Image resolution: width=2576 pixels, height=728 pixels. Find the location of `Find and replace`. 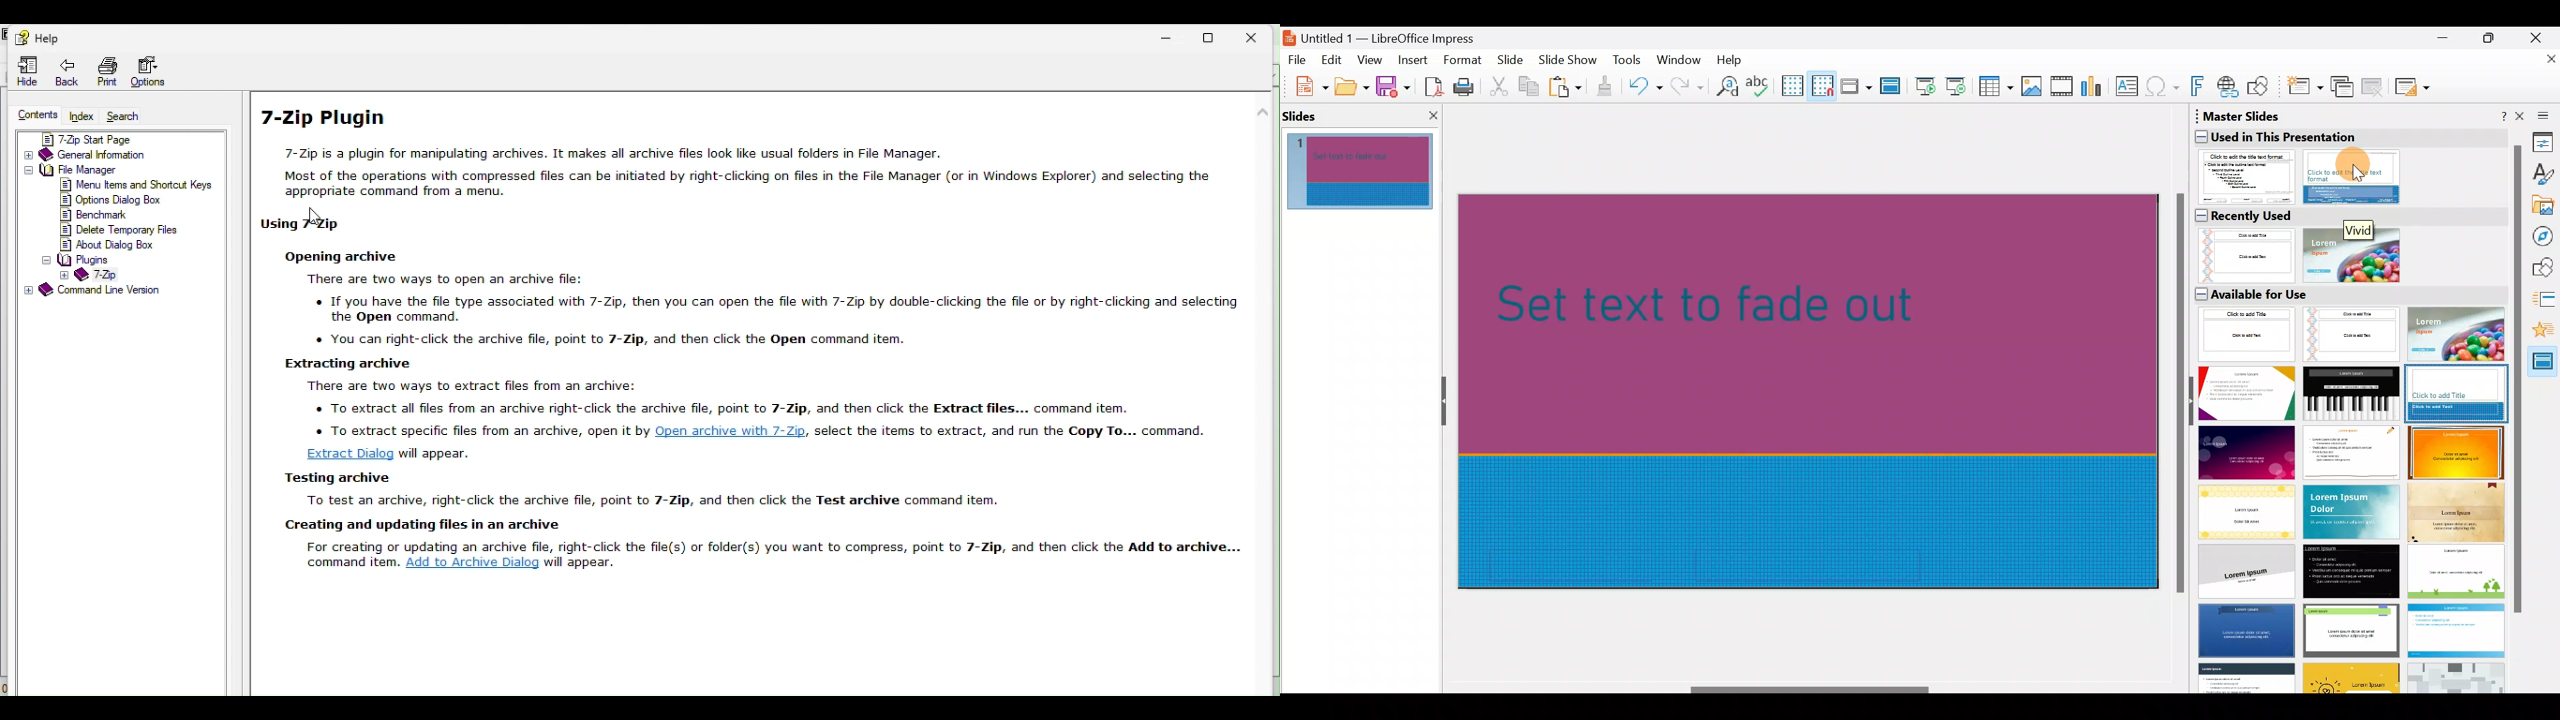

Find and replace is located at coordinates (1725, 86).